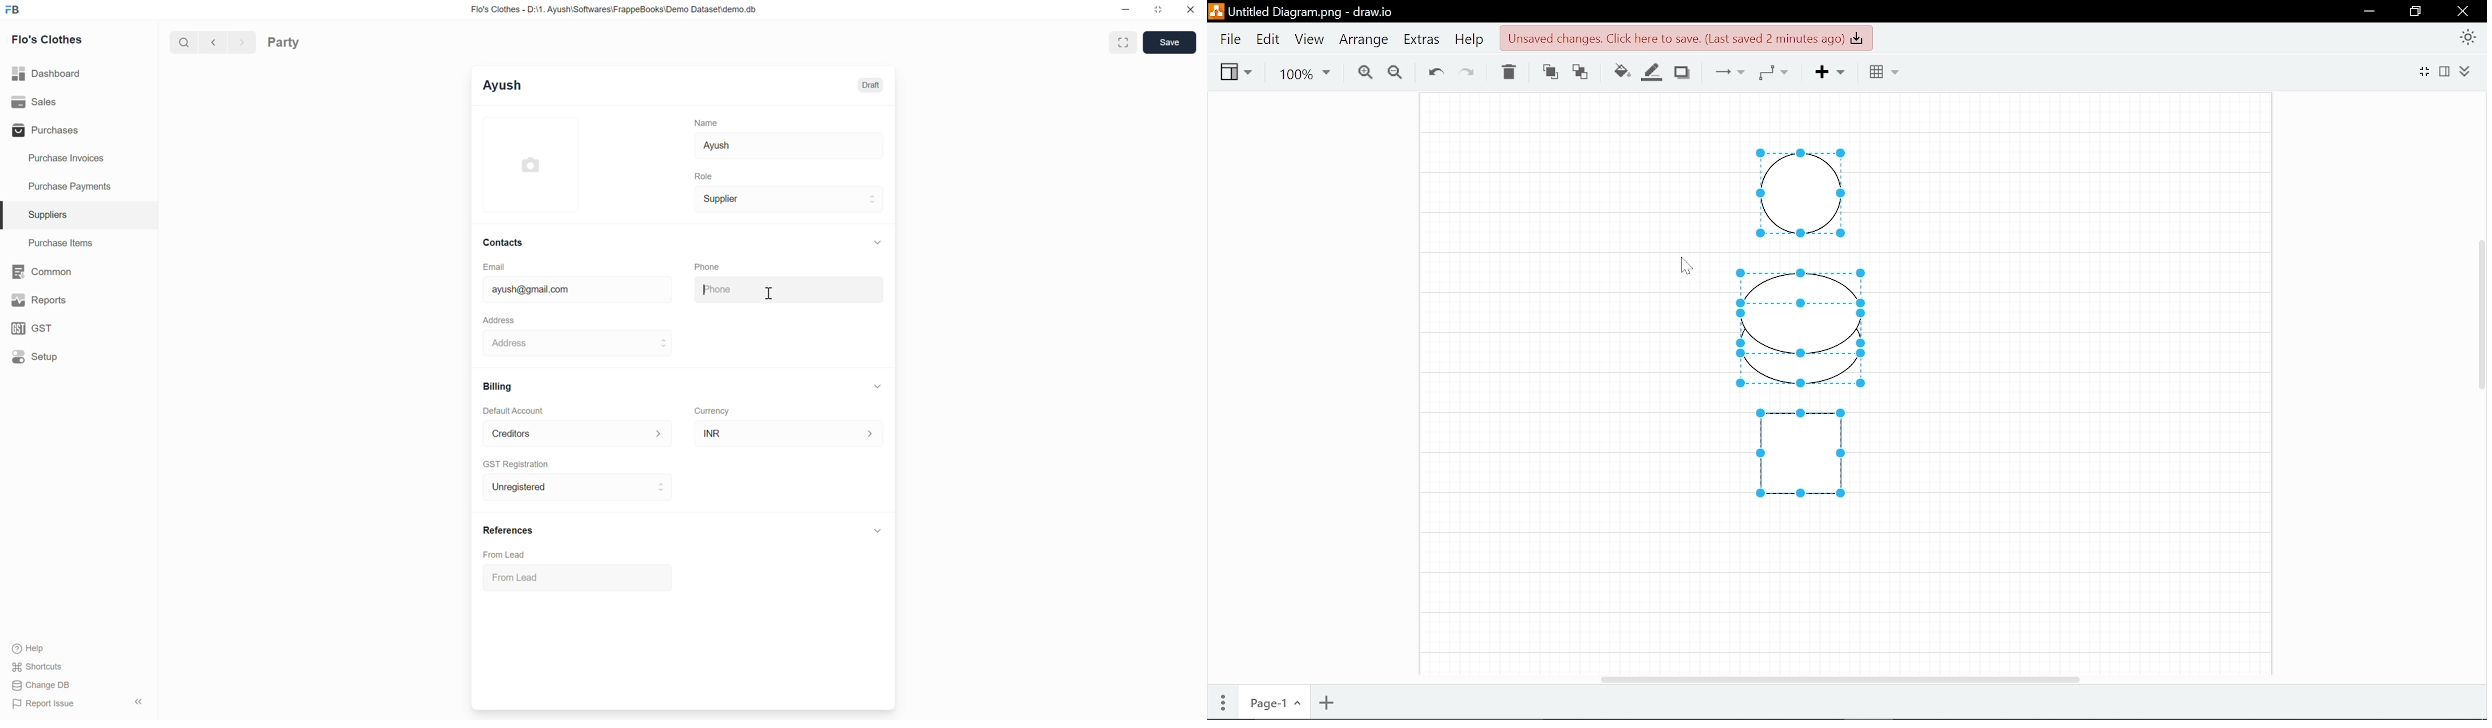 Image resolution: width=2492 pixels, height=728 pixels. What do you see at coordinates (1779, 71) in the screenshot?
I see `Waypoints` at bounding box center [1779, 71].